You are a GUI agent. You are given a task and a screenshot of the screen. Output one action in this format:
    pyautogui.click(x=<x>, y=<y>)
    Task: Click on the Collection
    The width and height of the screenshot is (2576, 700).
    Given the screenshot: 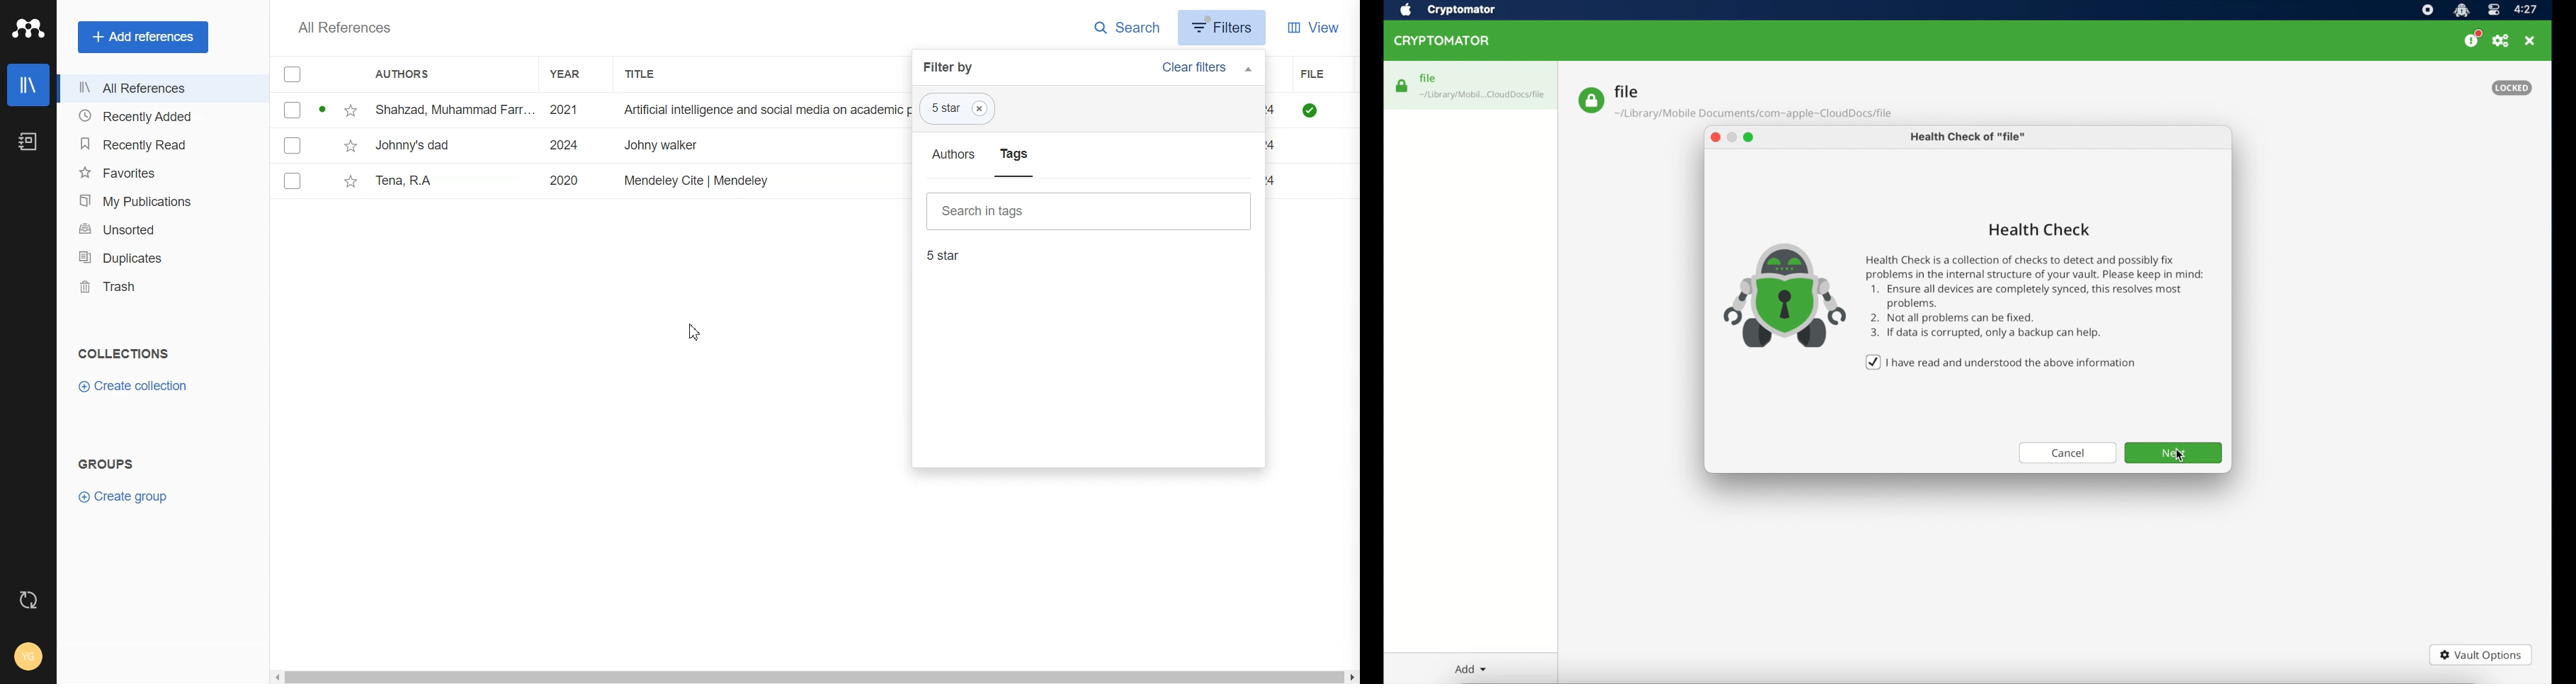 What is the action you would take?
    pyautogui.click(x=125, y=353)
    